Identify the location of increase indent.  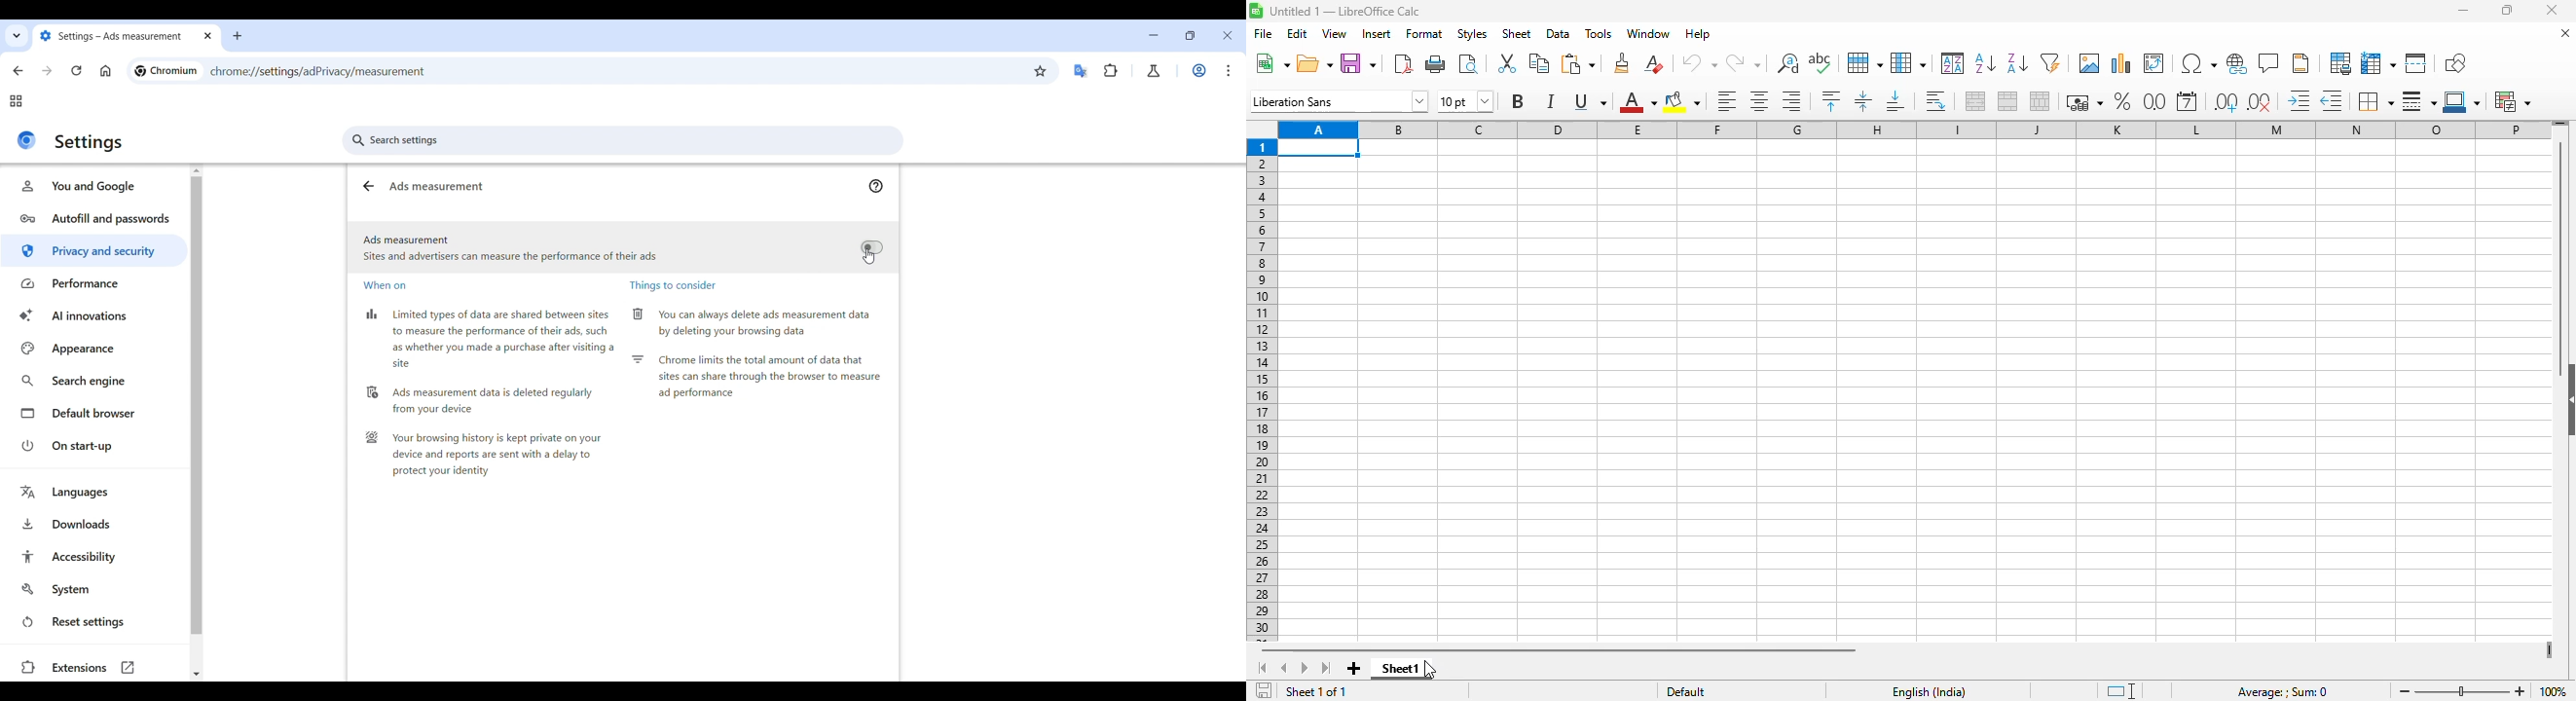
(2298, 99).